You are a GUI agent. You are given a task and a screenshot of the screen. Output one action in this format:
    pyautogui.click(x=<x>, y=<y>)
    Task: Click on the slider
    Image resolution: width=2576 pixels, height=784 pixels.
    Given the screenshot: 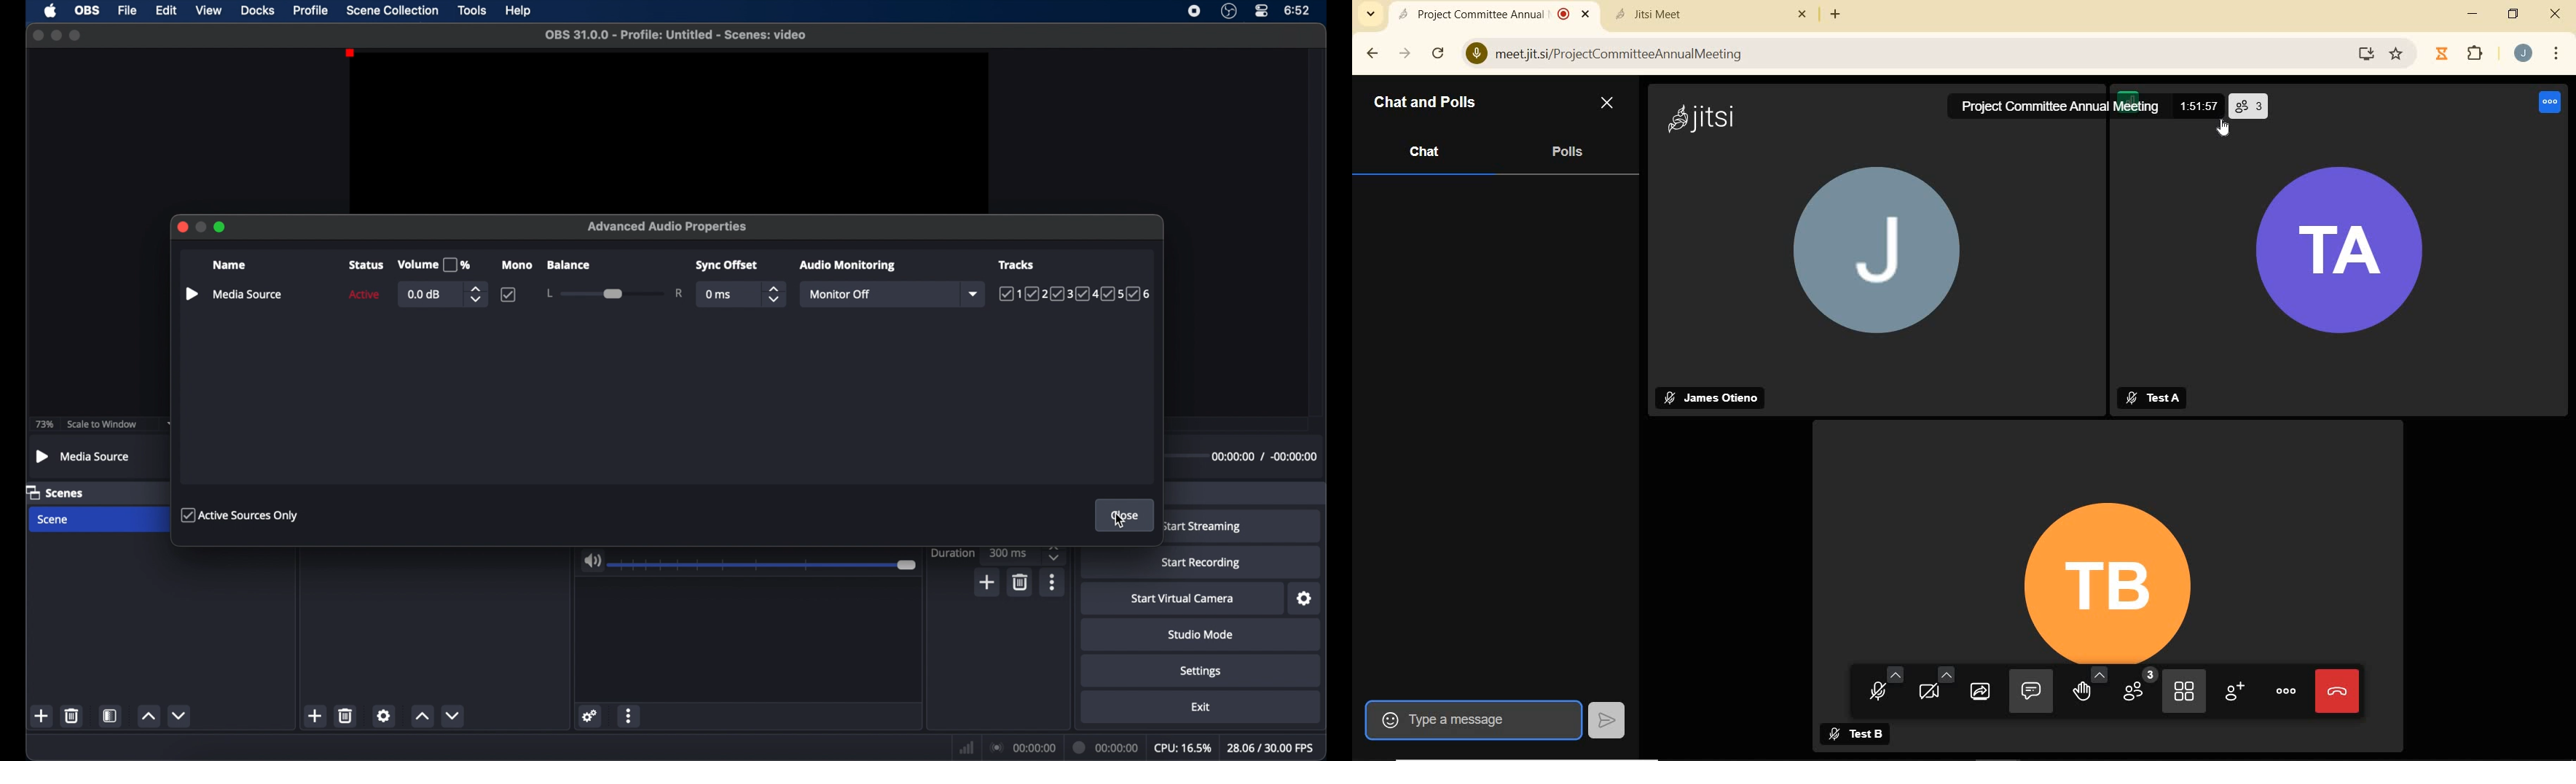 What is the action you would take?
    pyautogui.click(x=764, y=566)
    